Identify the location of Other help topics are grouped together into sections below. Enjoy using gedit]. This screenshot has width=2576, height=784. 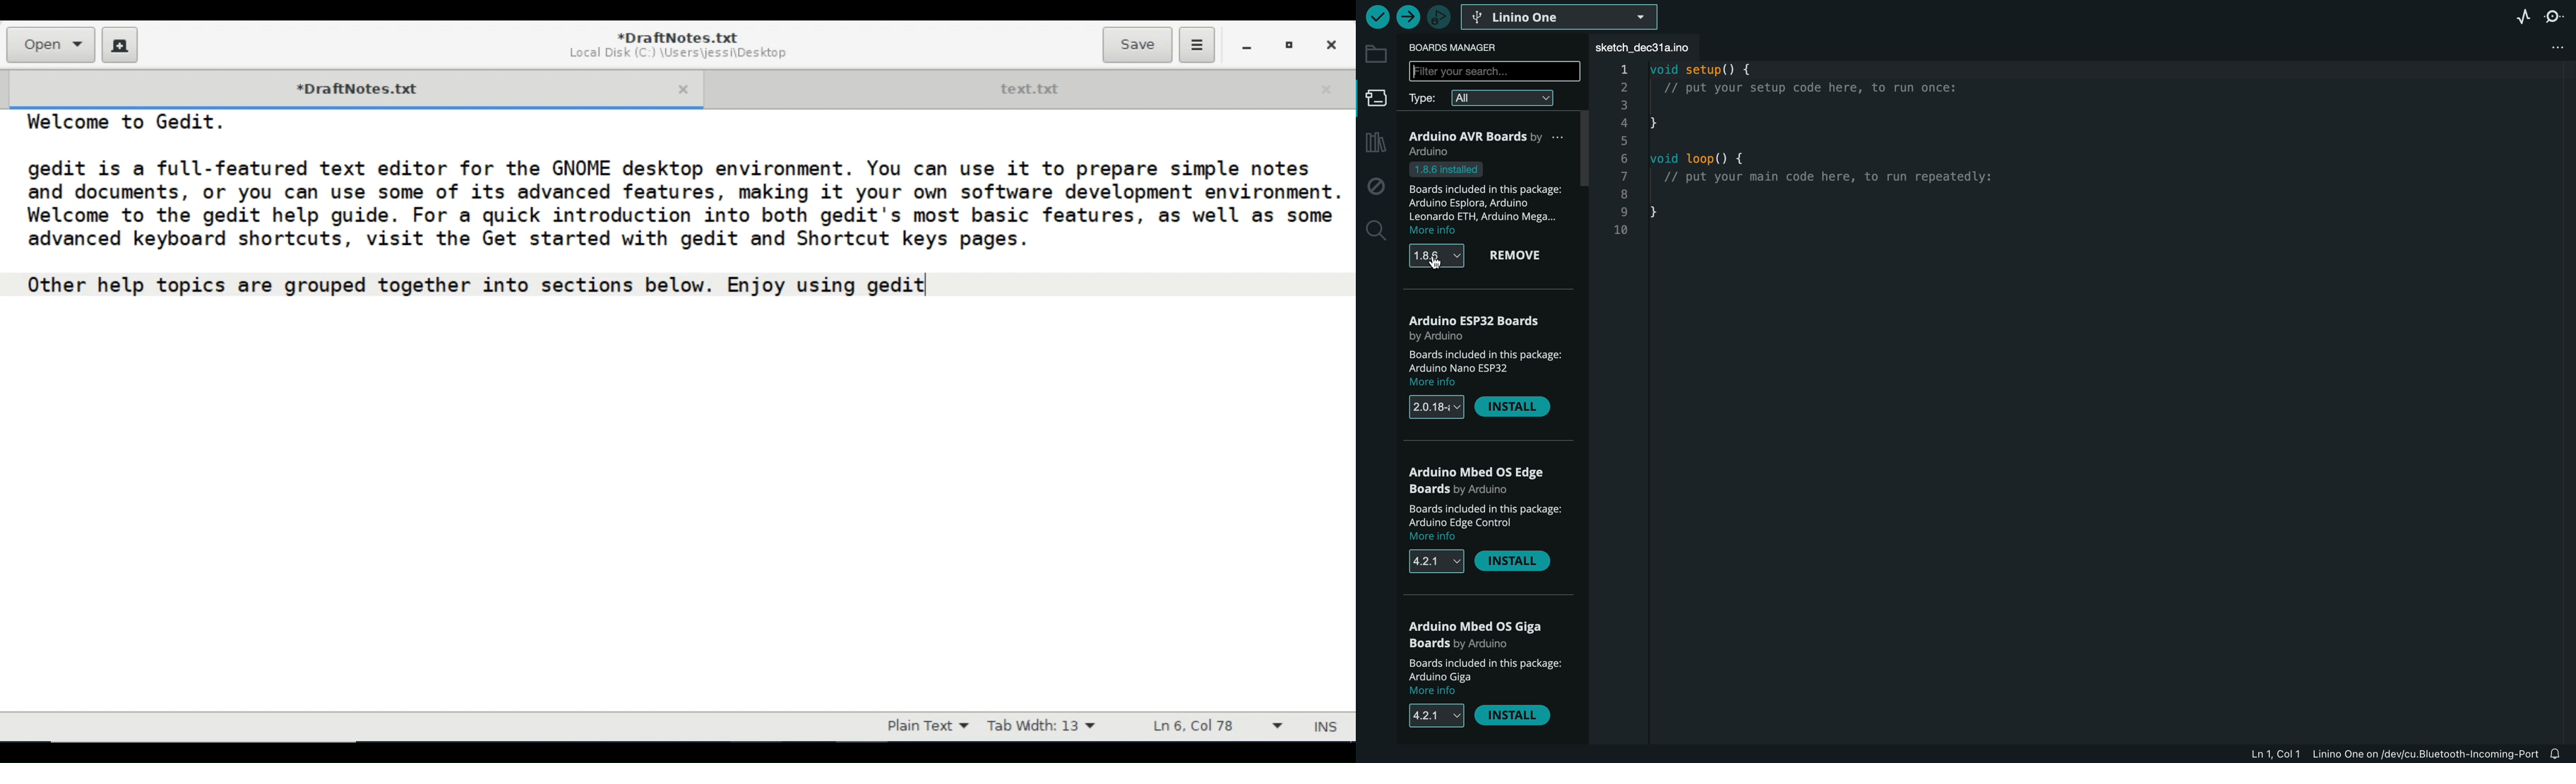
(495, 287).